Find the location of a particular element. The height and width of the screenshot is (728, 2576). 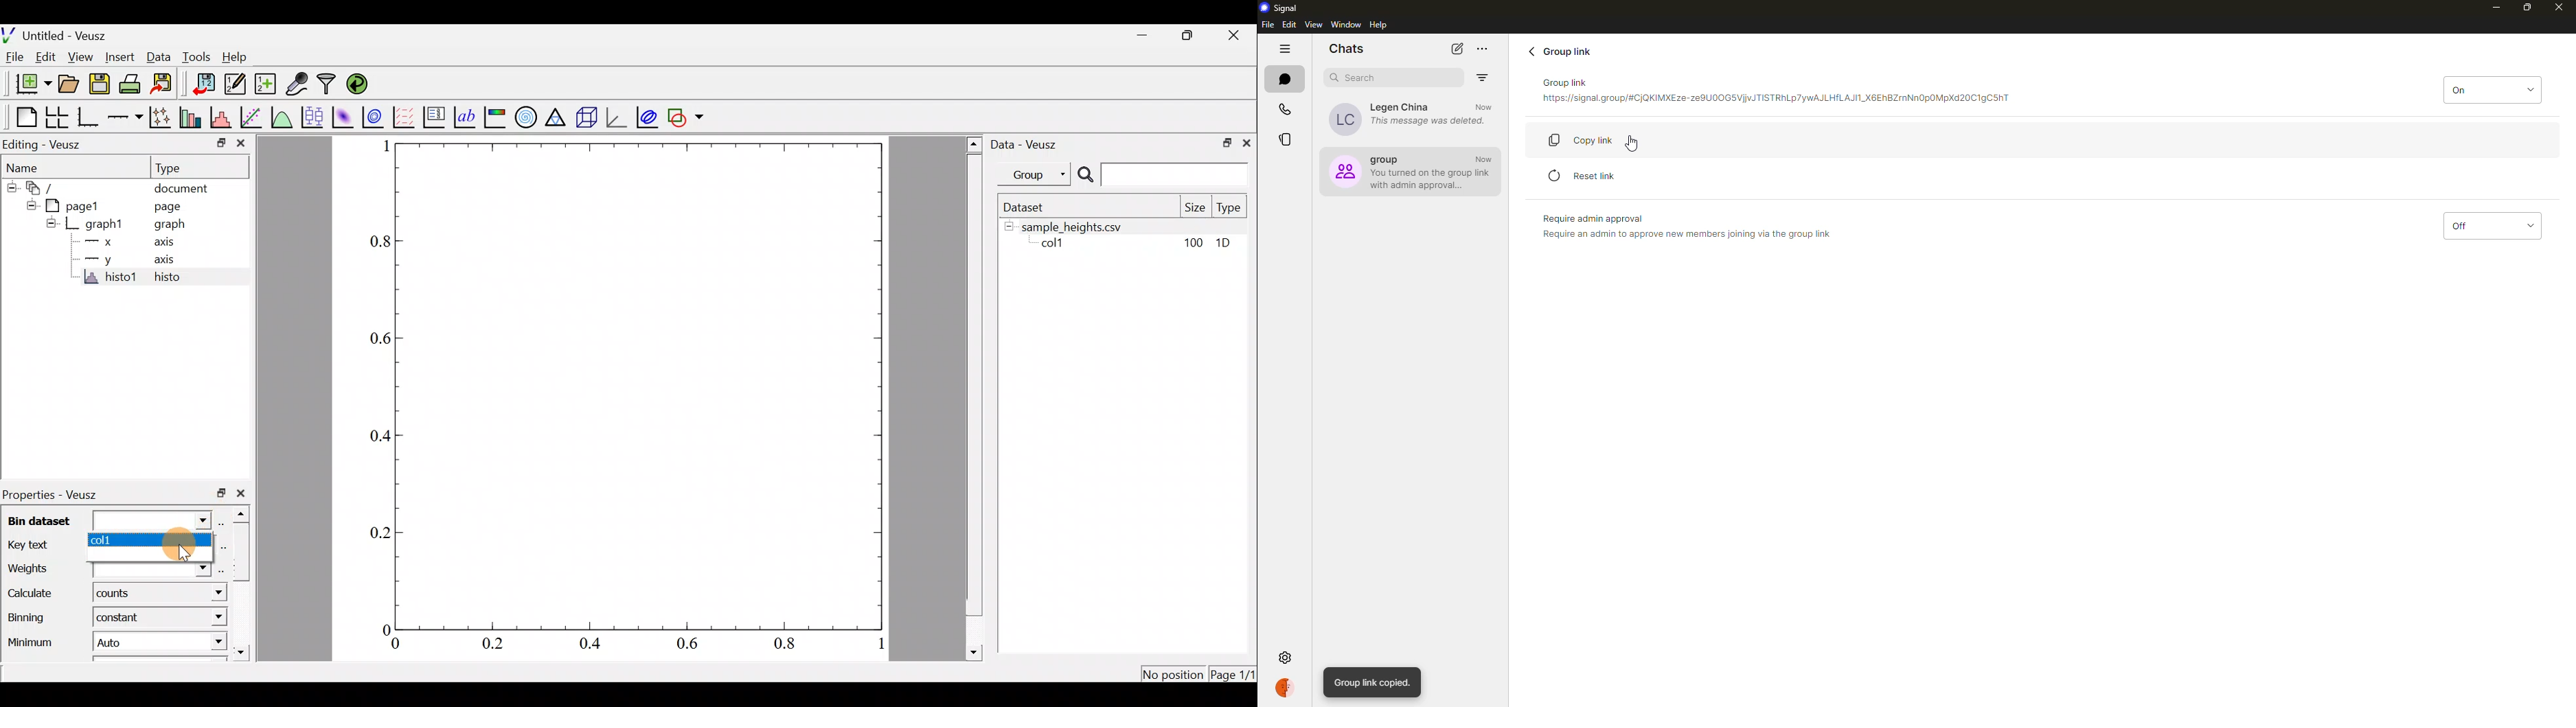

chats is located at coordinates (1286, 80).